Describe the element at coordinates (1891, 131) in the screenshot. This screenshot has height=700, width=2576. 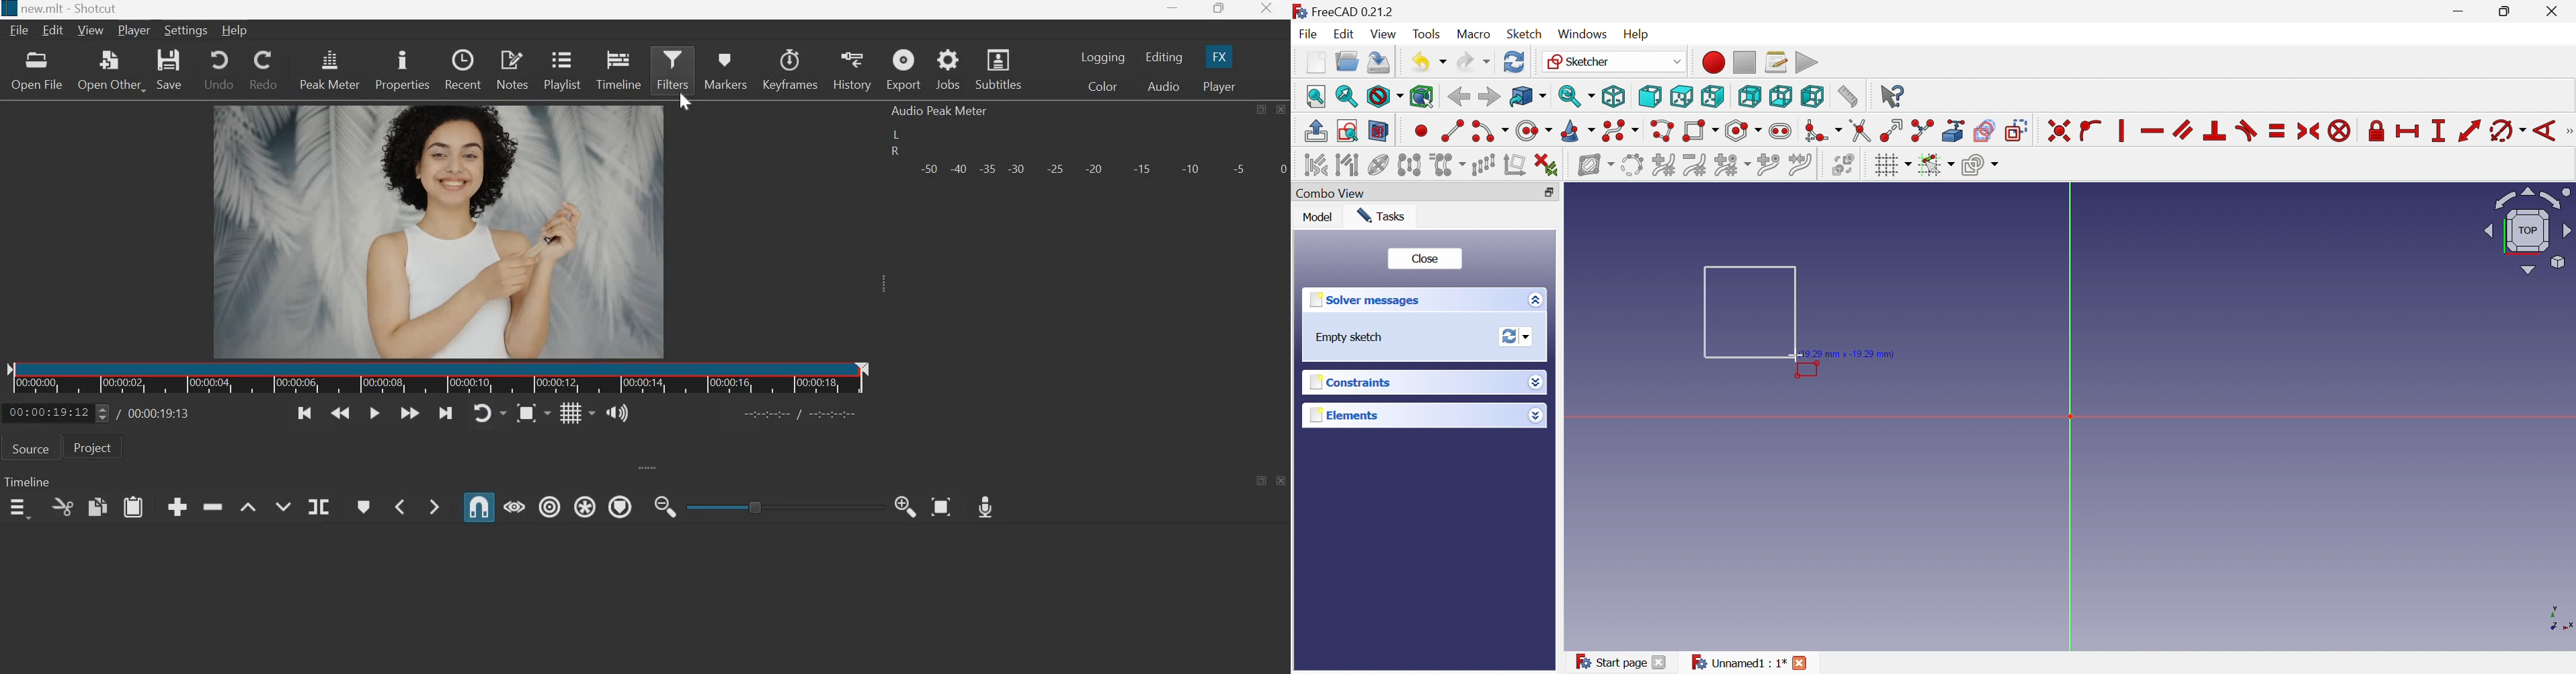
I see `Extend edge` at that location.